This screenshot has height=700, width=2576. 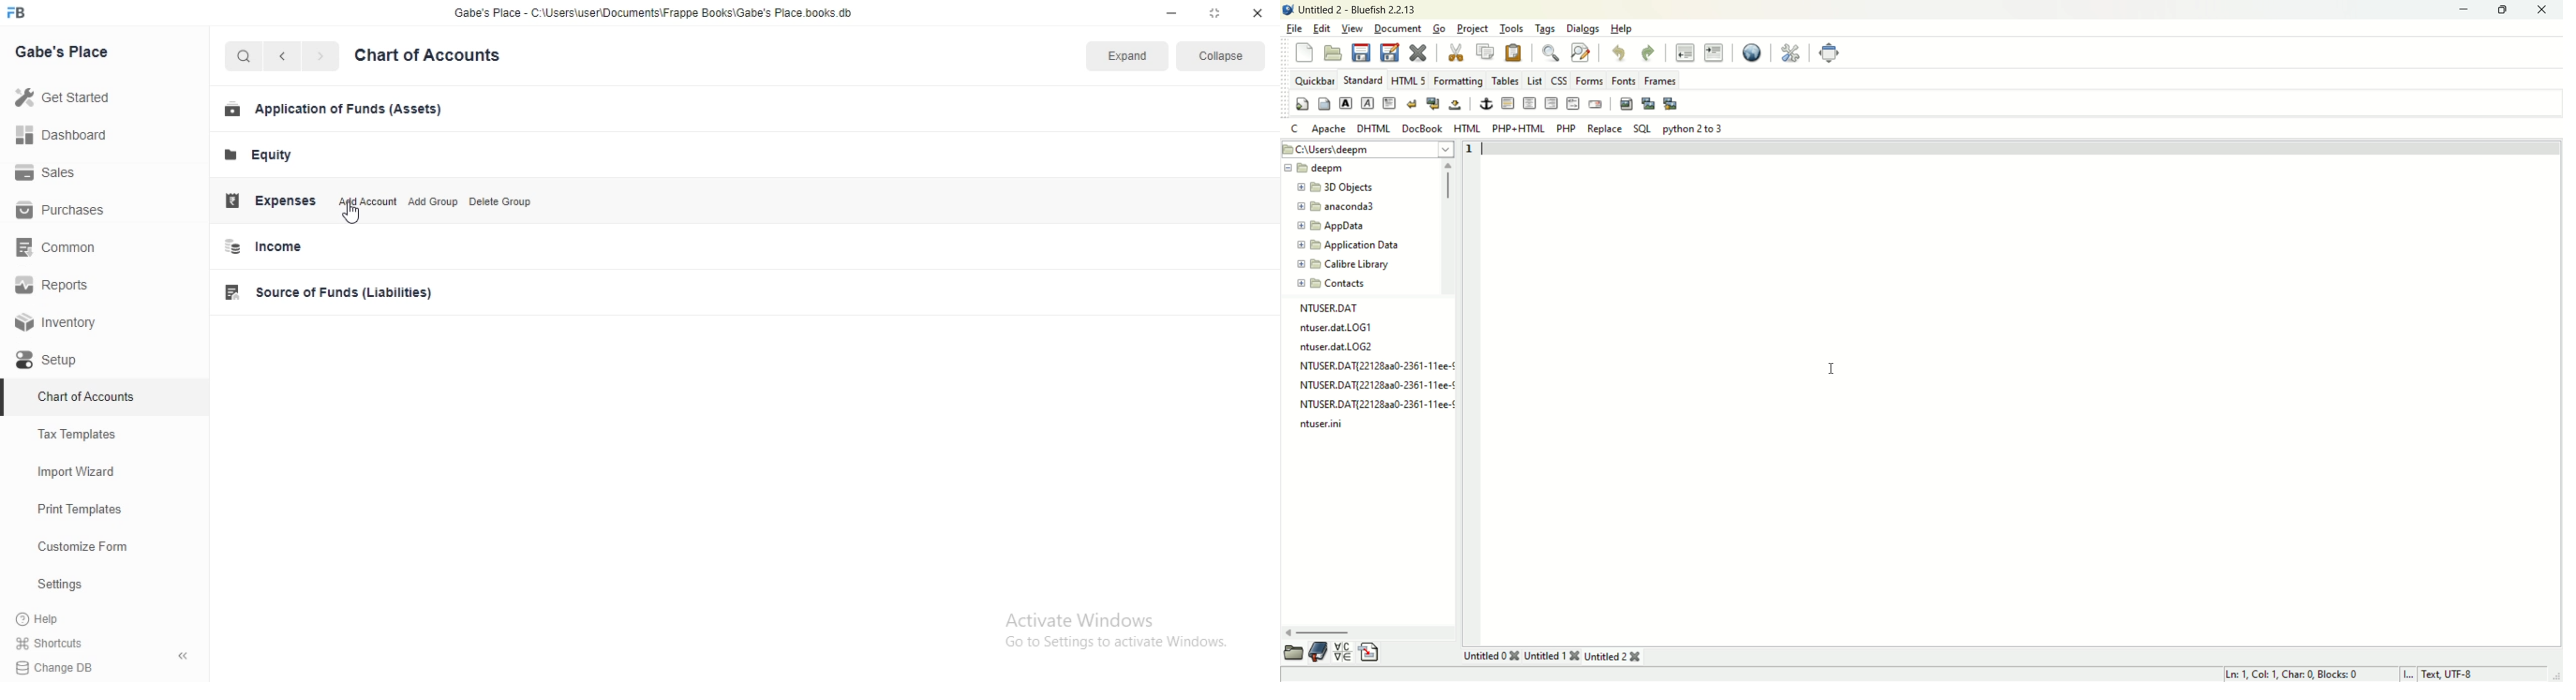 I want to click on back, so click(x=287, y=59).